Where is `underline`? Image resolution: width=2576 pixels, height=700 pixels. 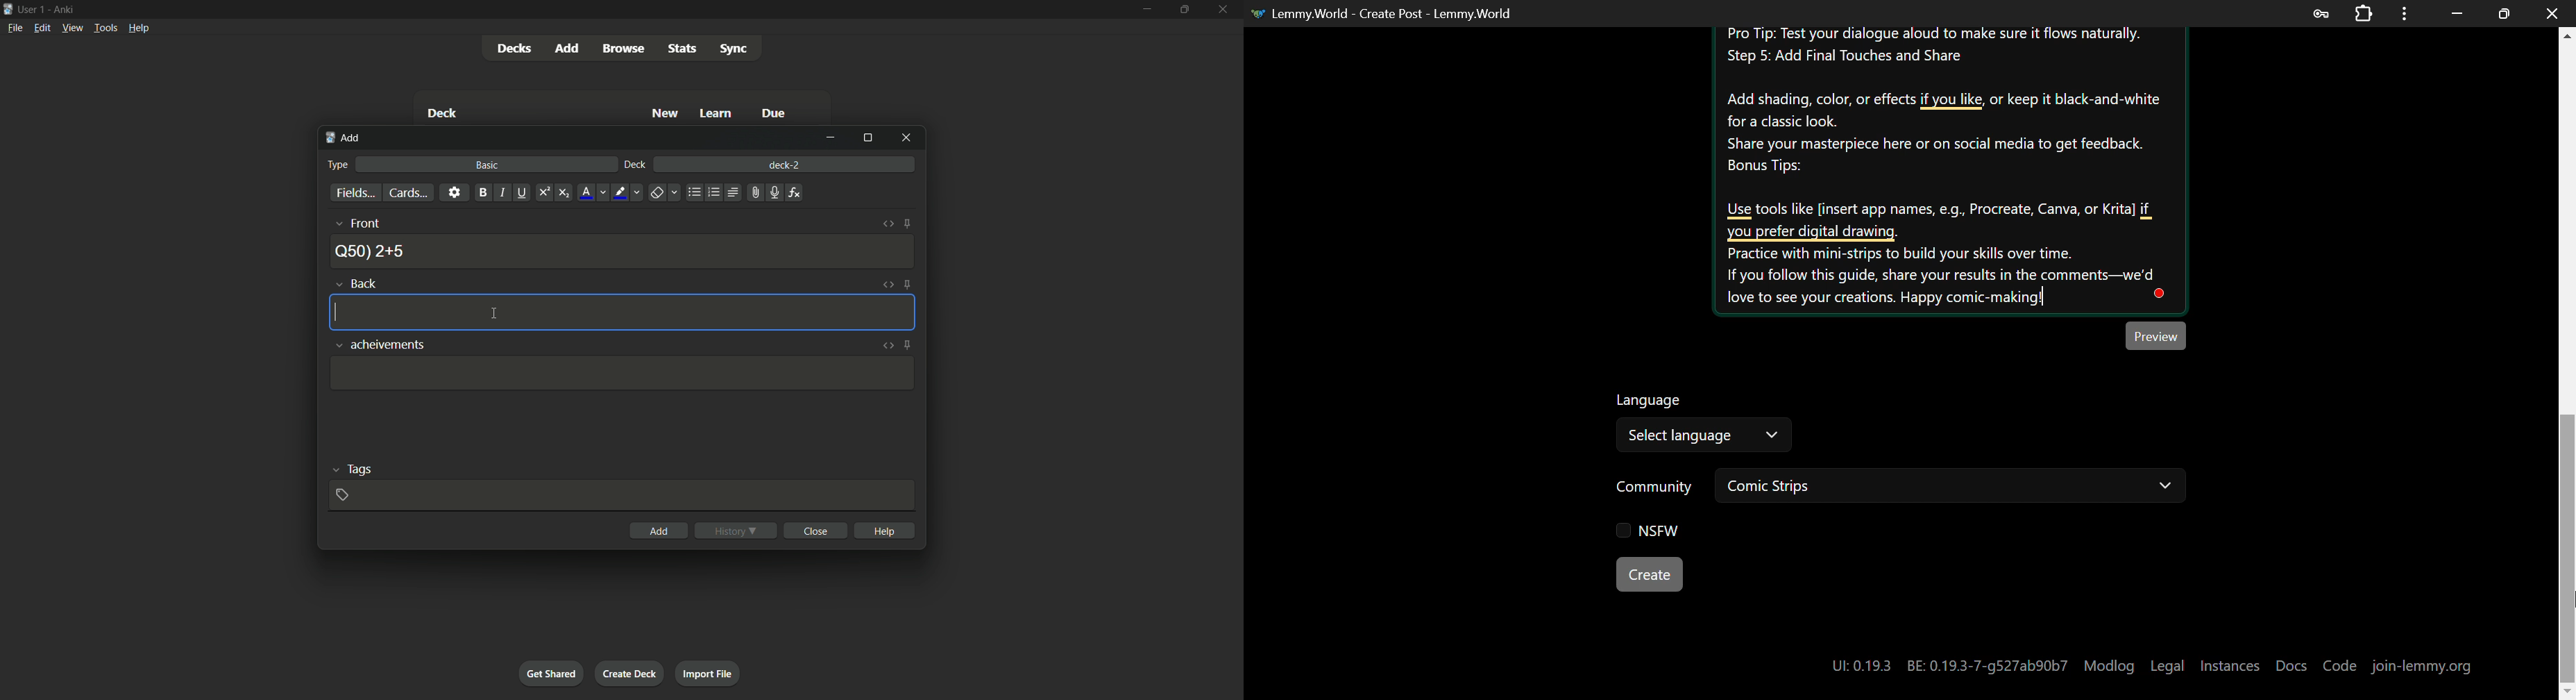 underline is located at coordinates (522, 192).